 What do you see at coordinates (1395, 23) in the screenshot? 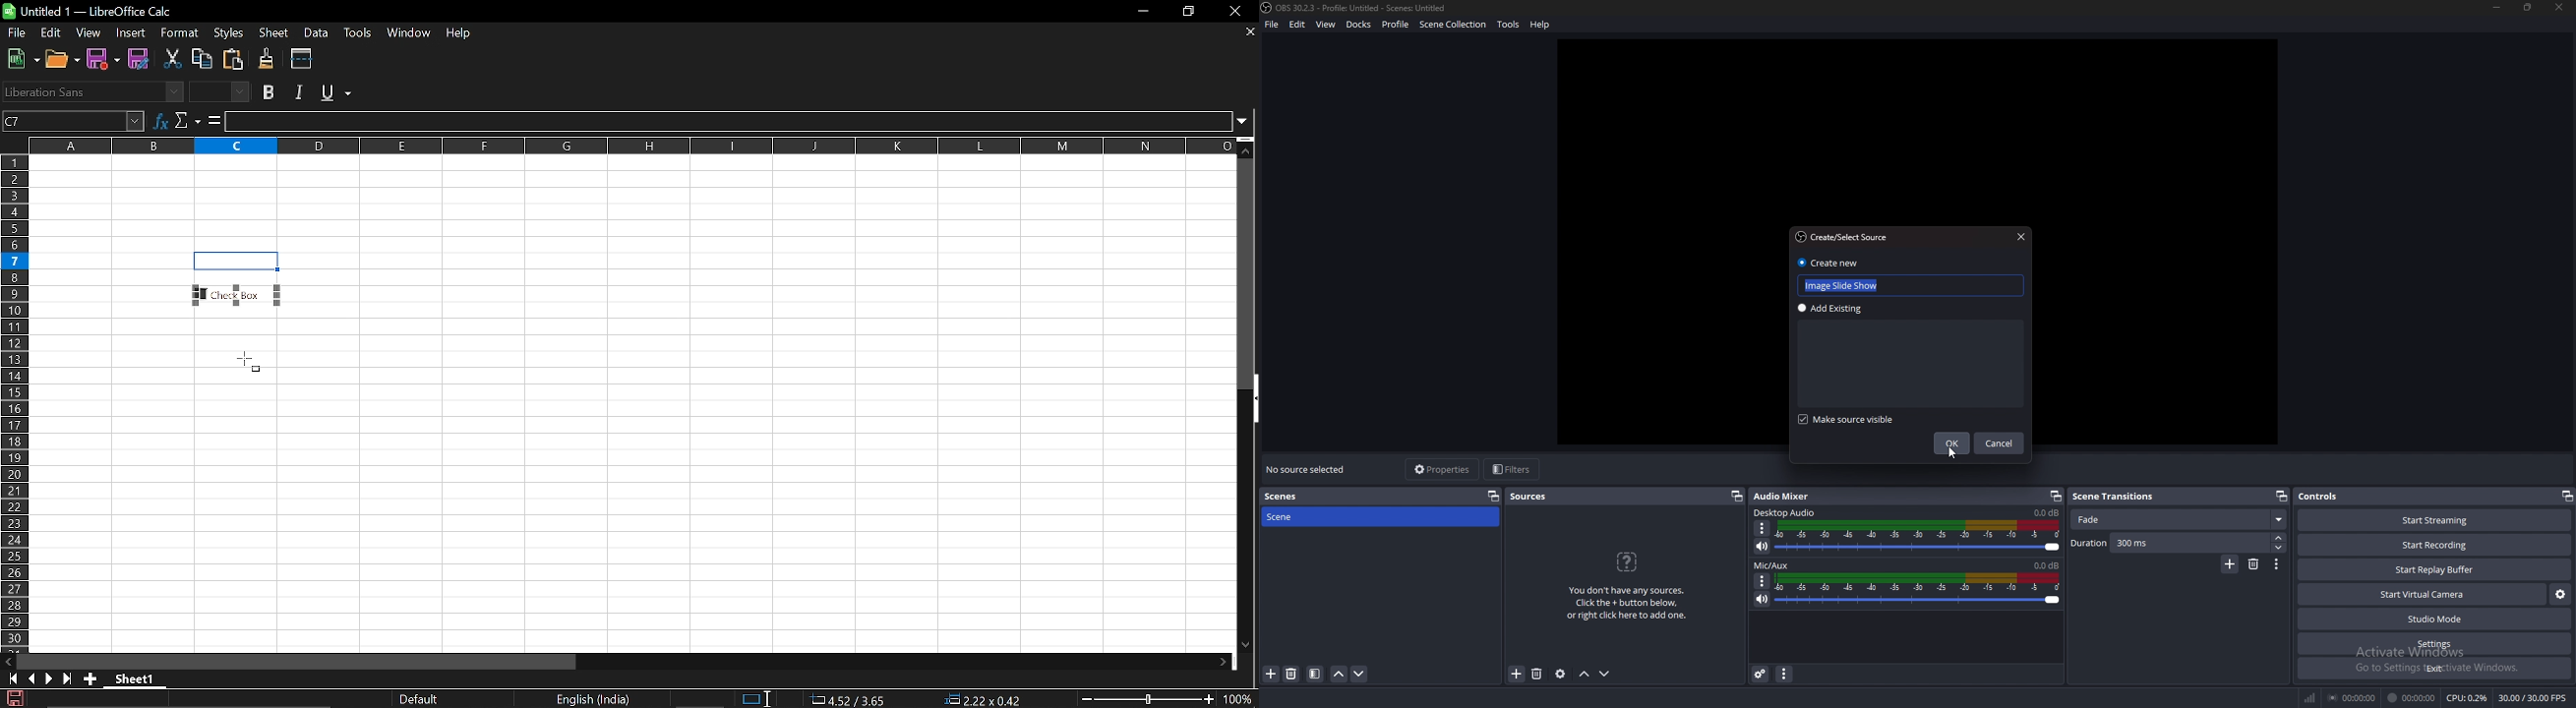
I see `profile` at bounding box center [1395, 23].